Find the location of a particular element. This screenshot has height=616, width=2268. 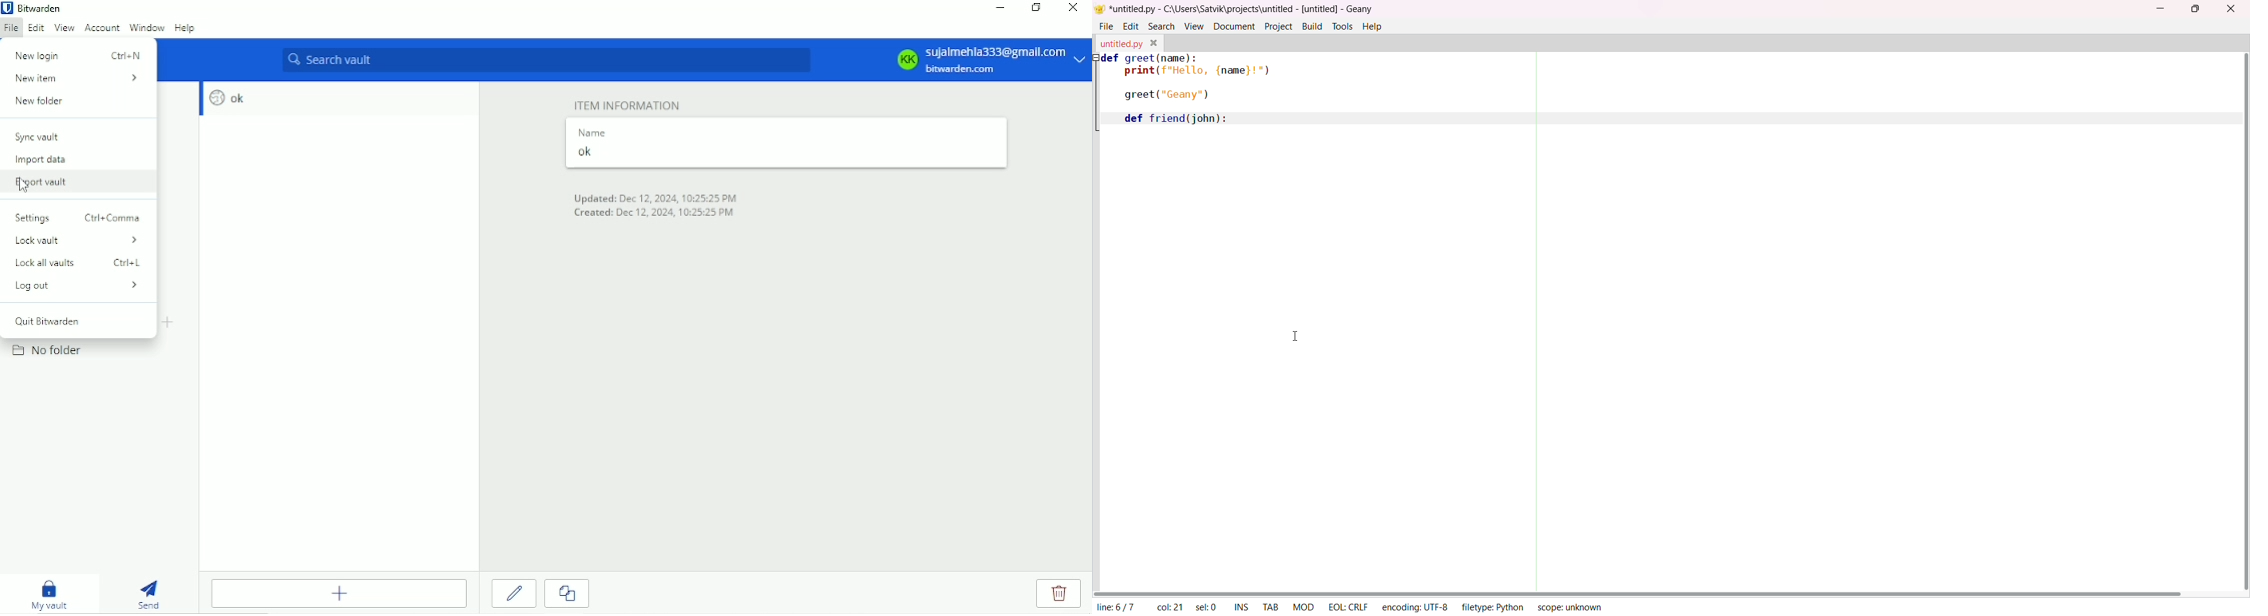

Help is located at coordinates (186, 29).